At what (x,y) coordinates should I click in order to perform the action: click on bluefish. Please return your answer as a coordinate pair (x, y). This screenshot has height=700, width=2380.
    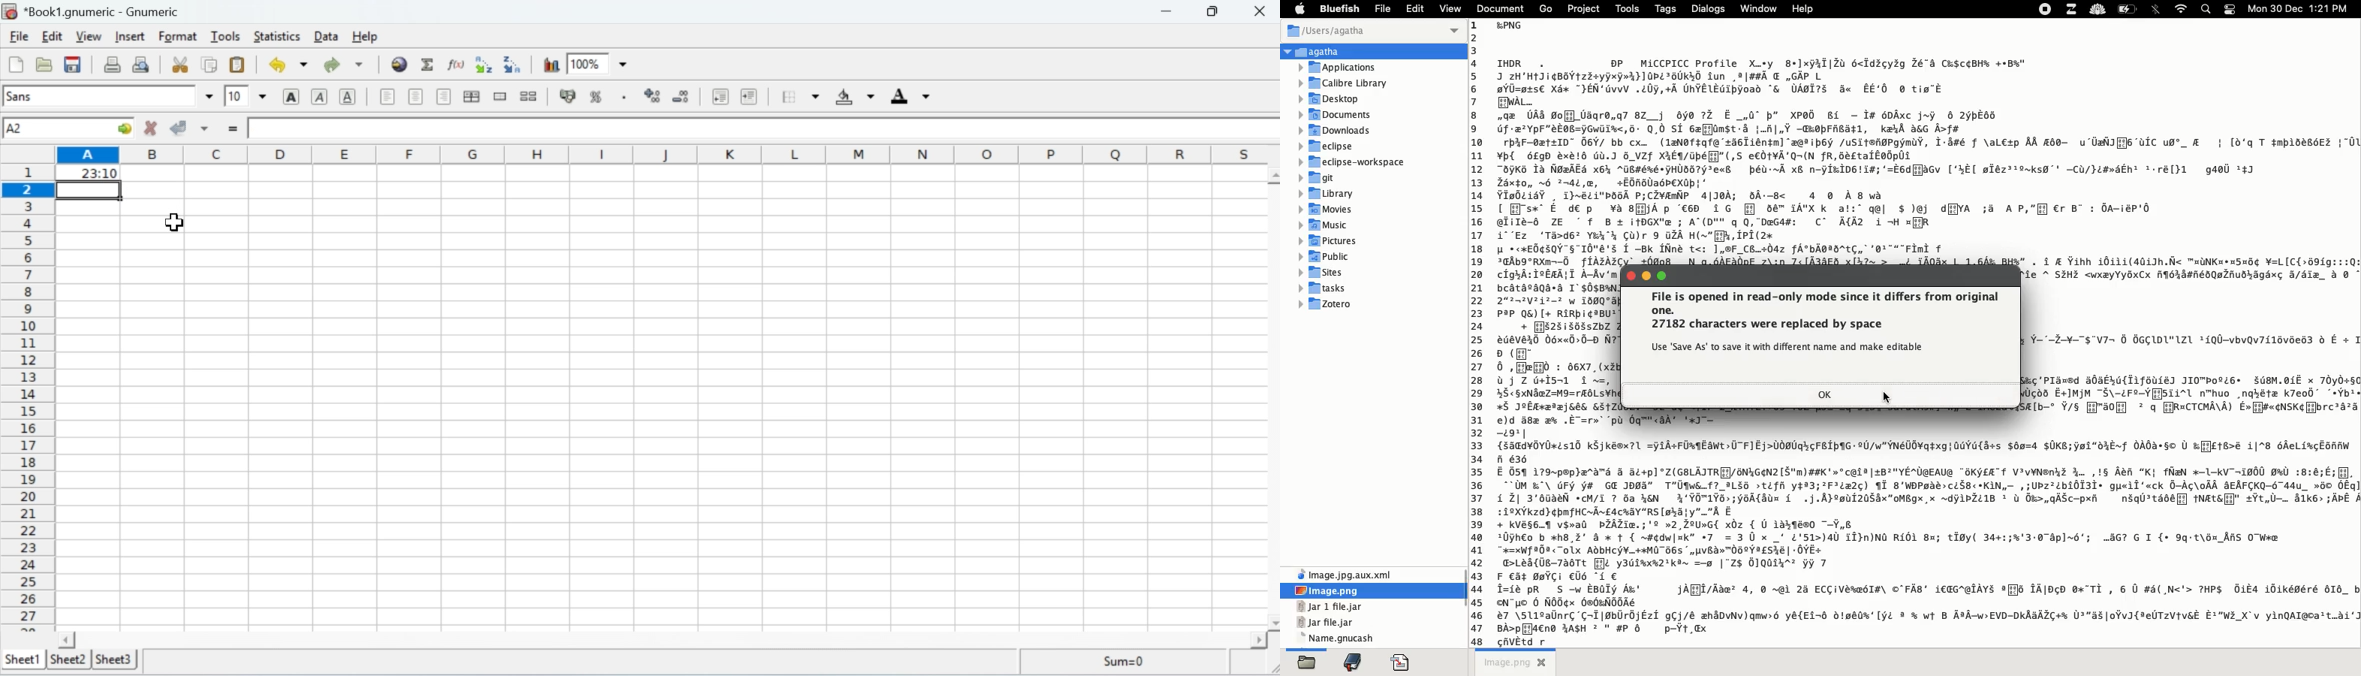
    Looking at the image, I should click on (1339, 9).